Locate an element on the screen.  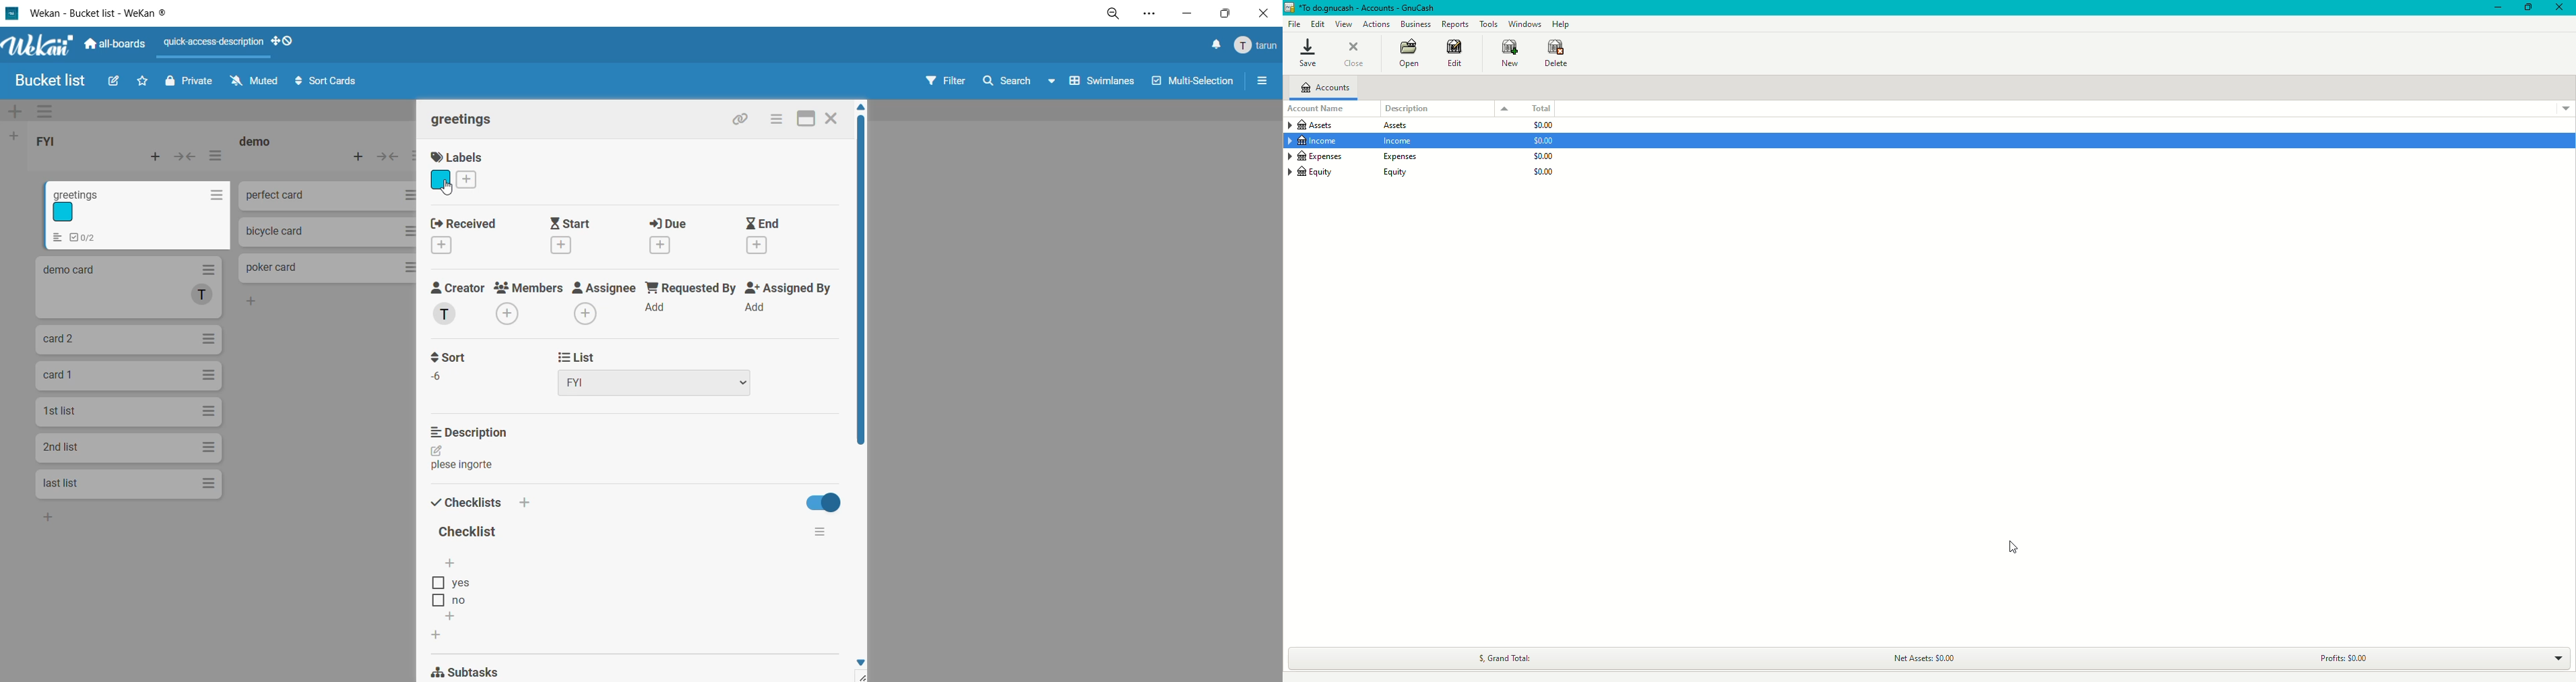
last list is located at coordinates (129, 485).